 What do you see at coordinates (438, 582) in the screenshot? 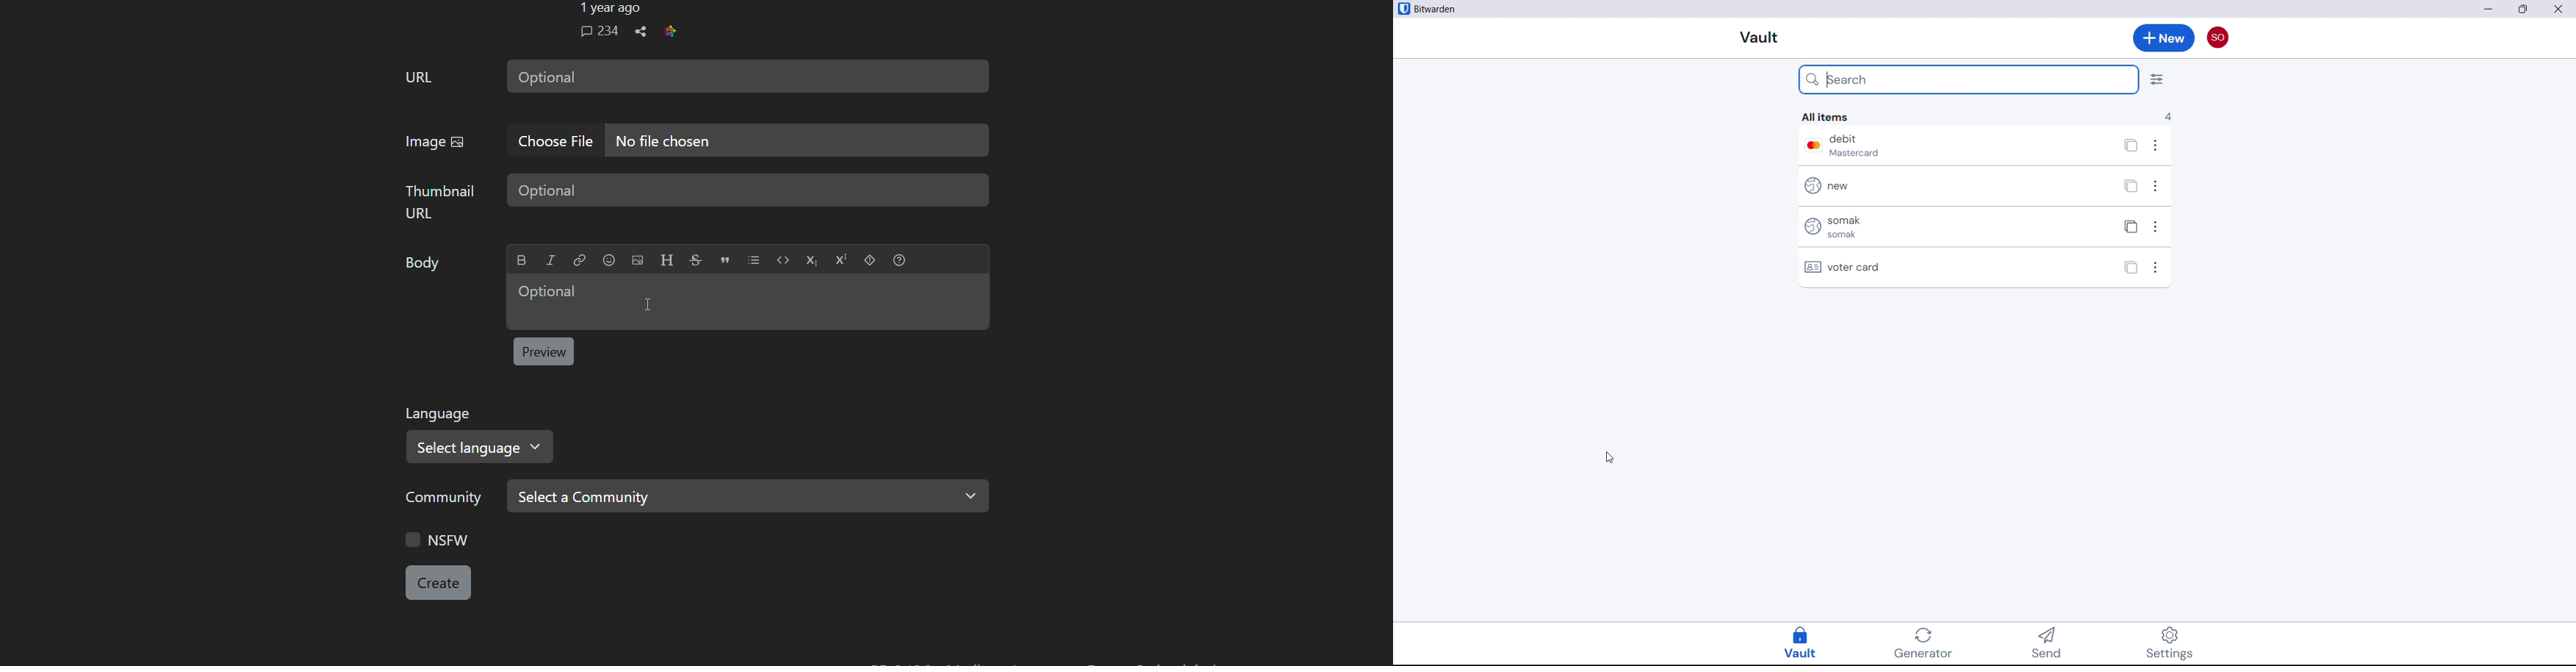
I see `Create button` at bounding box center [438, 582].